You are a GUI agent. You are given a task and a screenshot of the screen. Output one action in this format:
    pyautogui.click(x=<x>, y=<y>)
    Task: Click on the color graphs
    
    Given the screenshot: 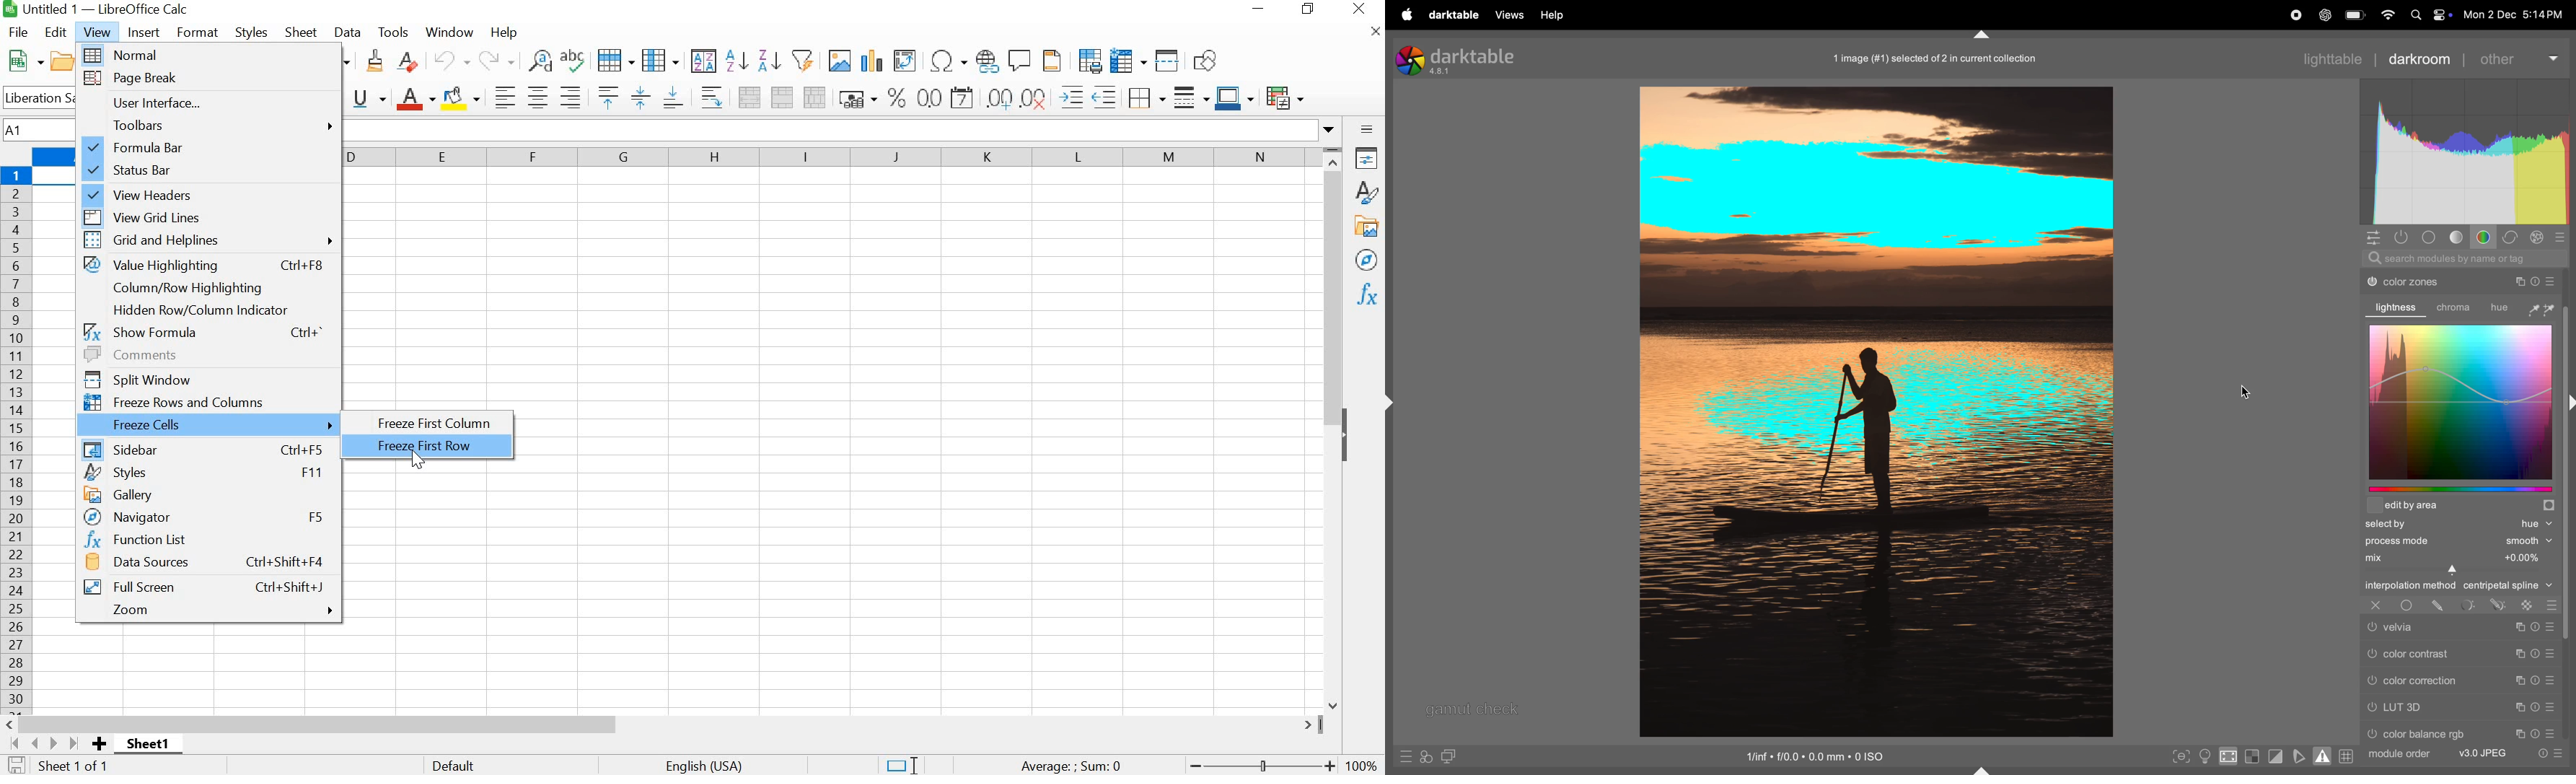 What is the action you would take?
    pyautogui.click(x=2461, y=404)
    